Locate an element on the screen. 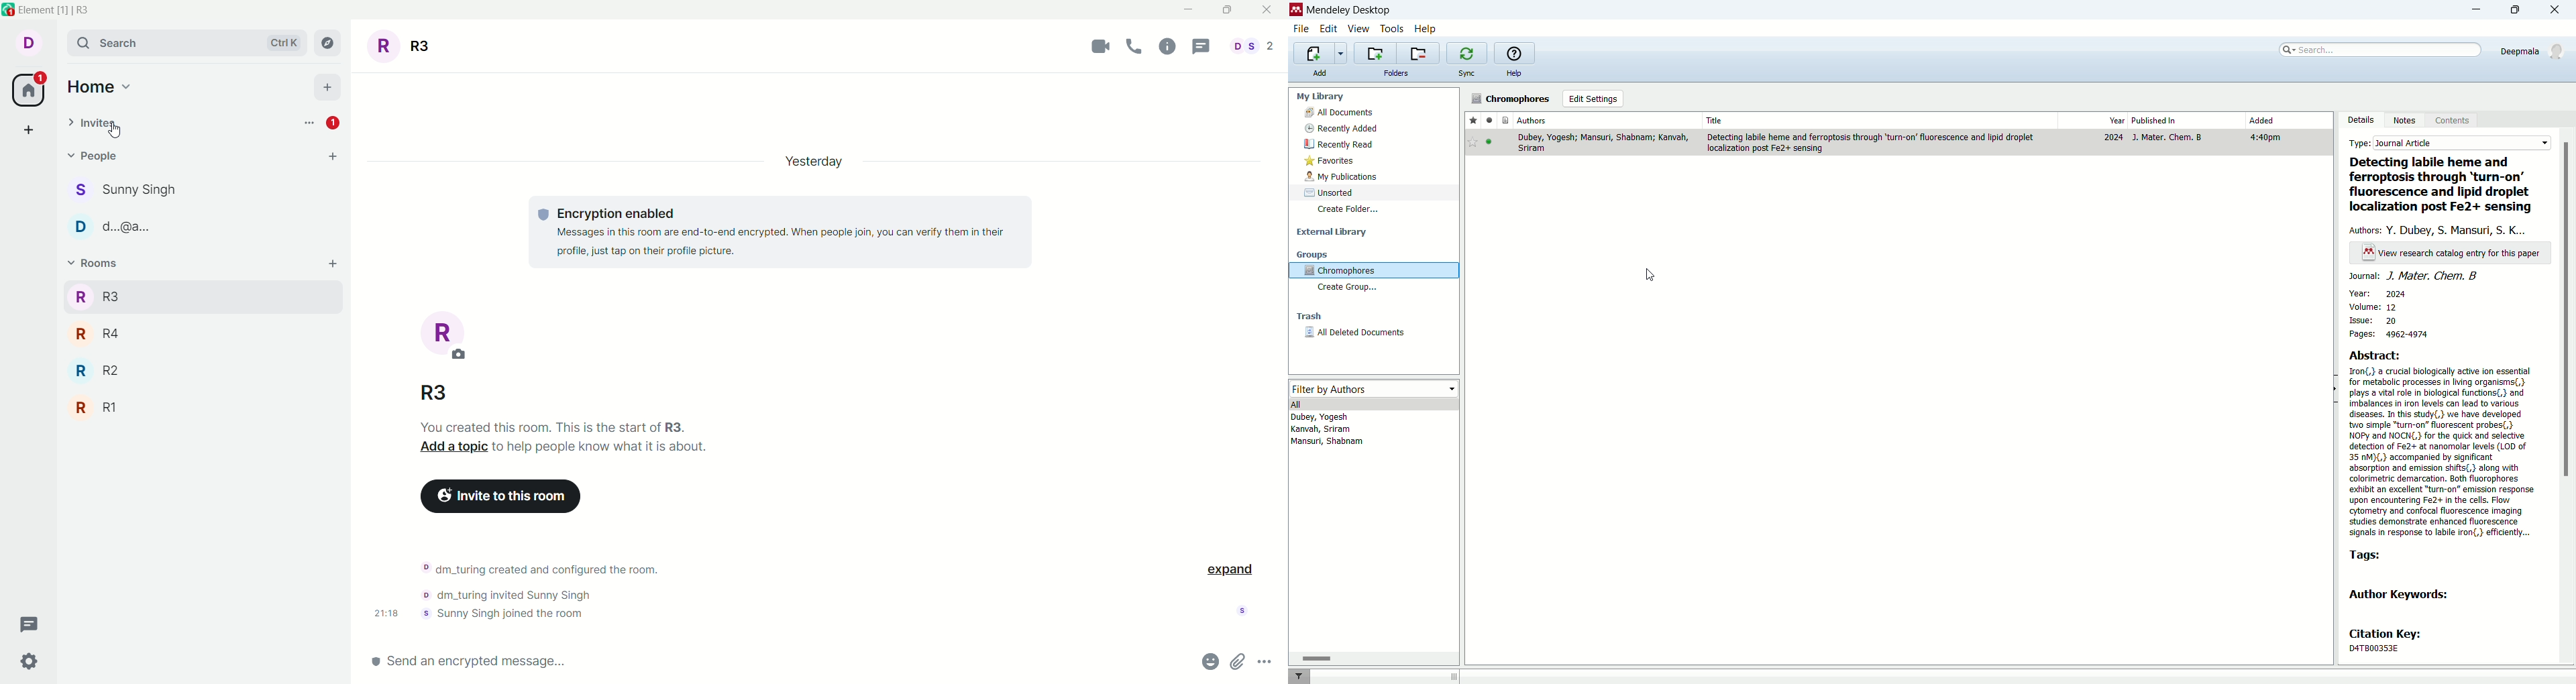 This screenshot has height=700, width=2576. maximize is located at coordinates (1227, 11).